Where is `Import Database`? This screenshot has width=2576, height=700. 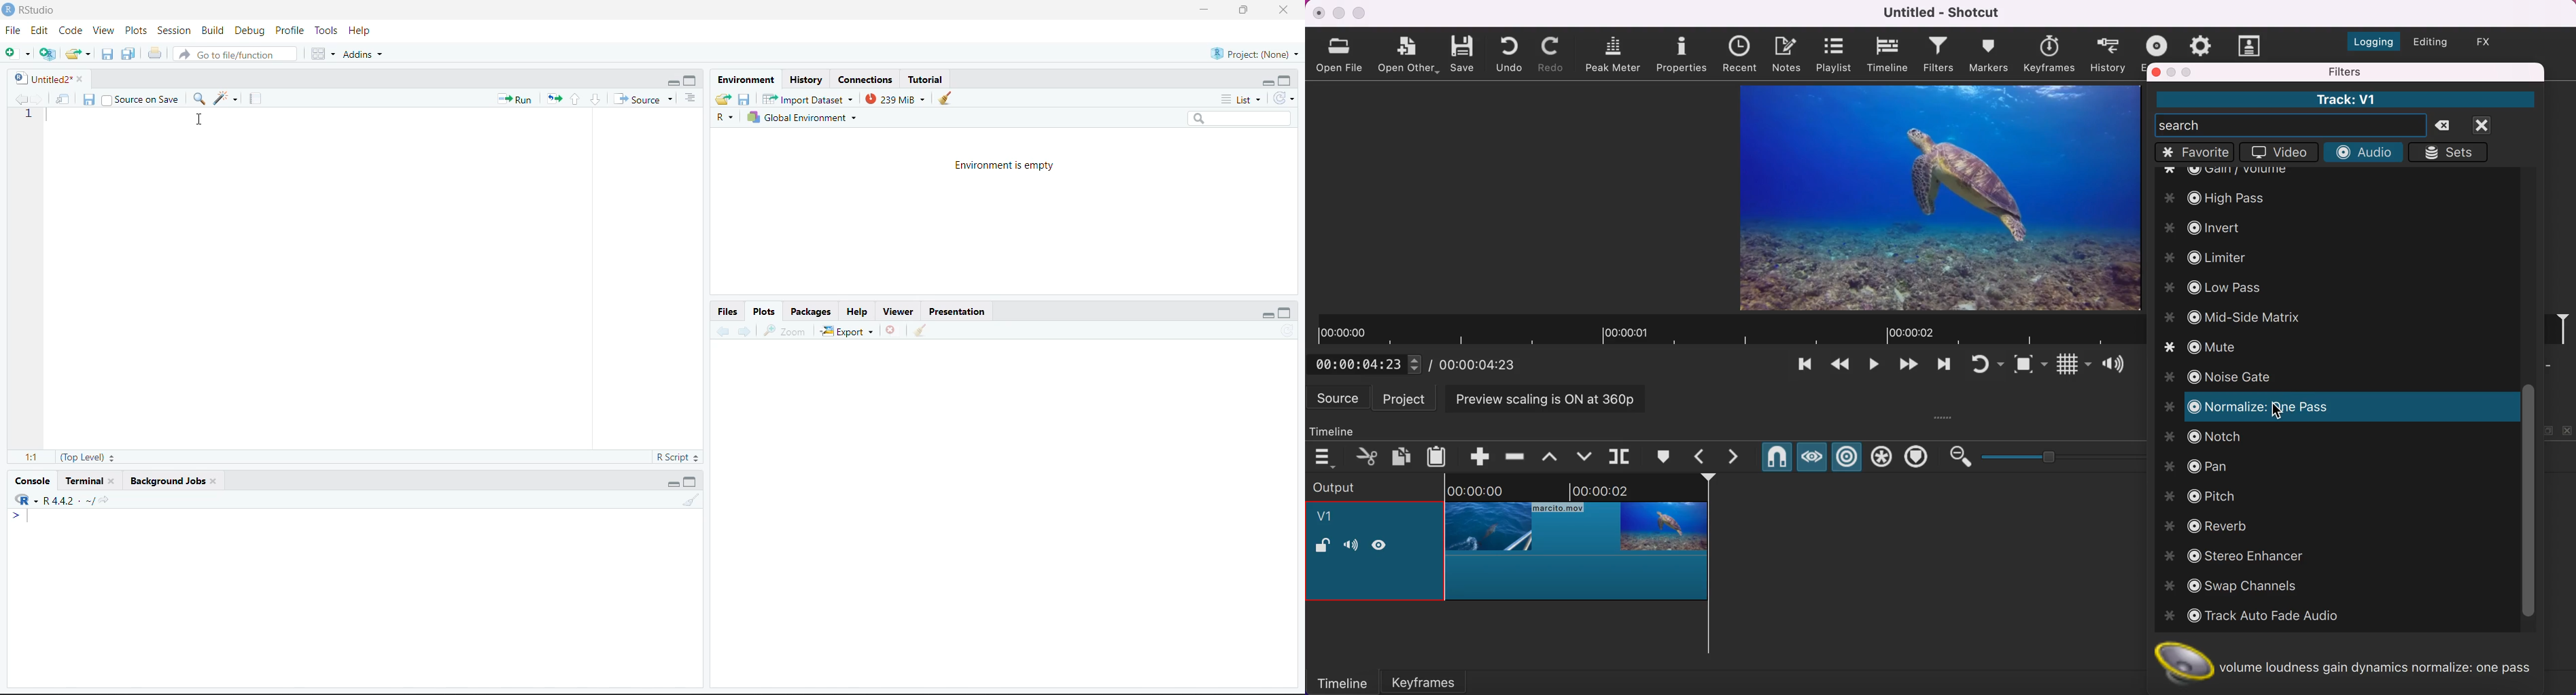 Import Database is located at coordinates (809, 100).